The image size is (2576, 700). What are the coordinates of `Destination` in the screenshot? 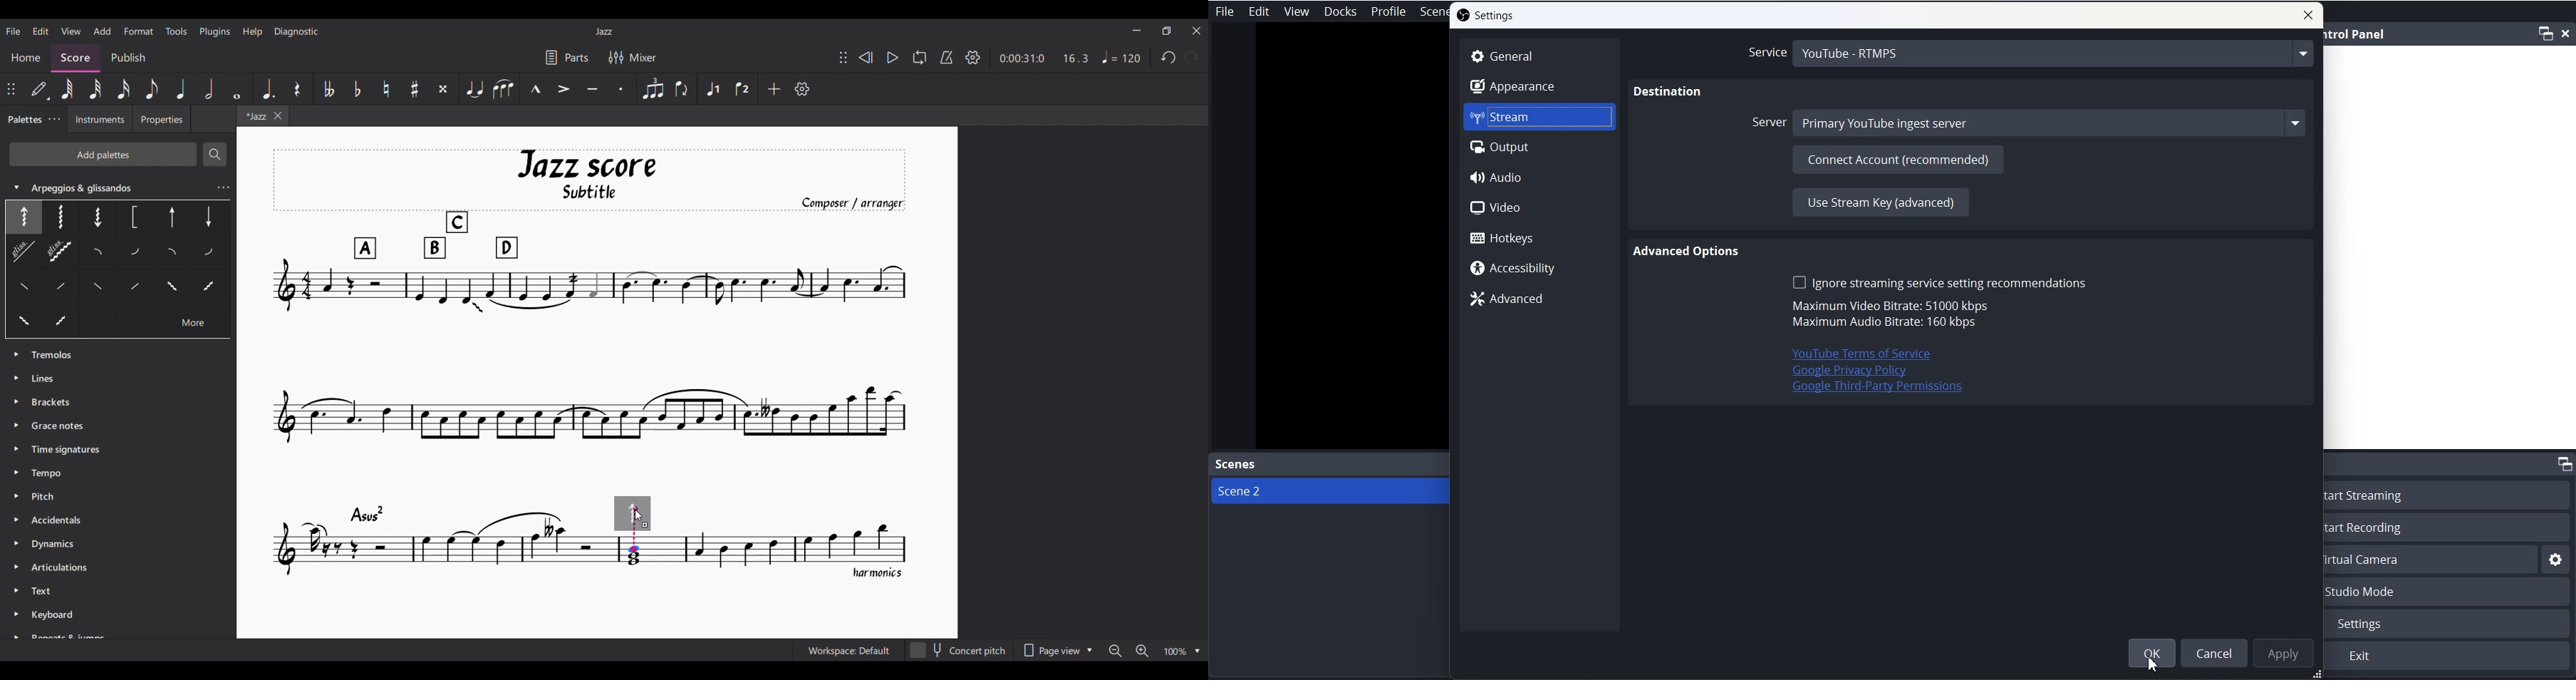 It's located at (1668, 93).